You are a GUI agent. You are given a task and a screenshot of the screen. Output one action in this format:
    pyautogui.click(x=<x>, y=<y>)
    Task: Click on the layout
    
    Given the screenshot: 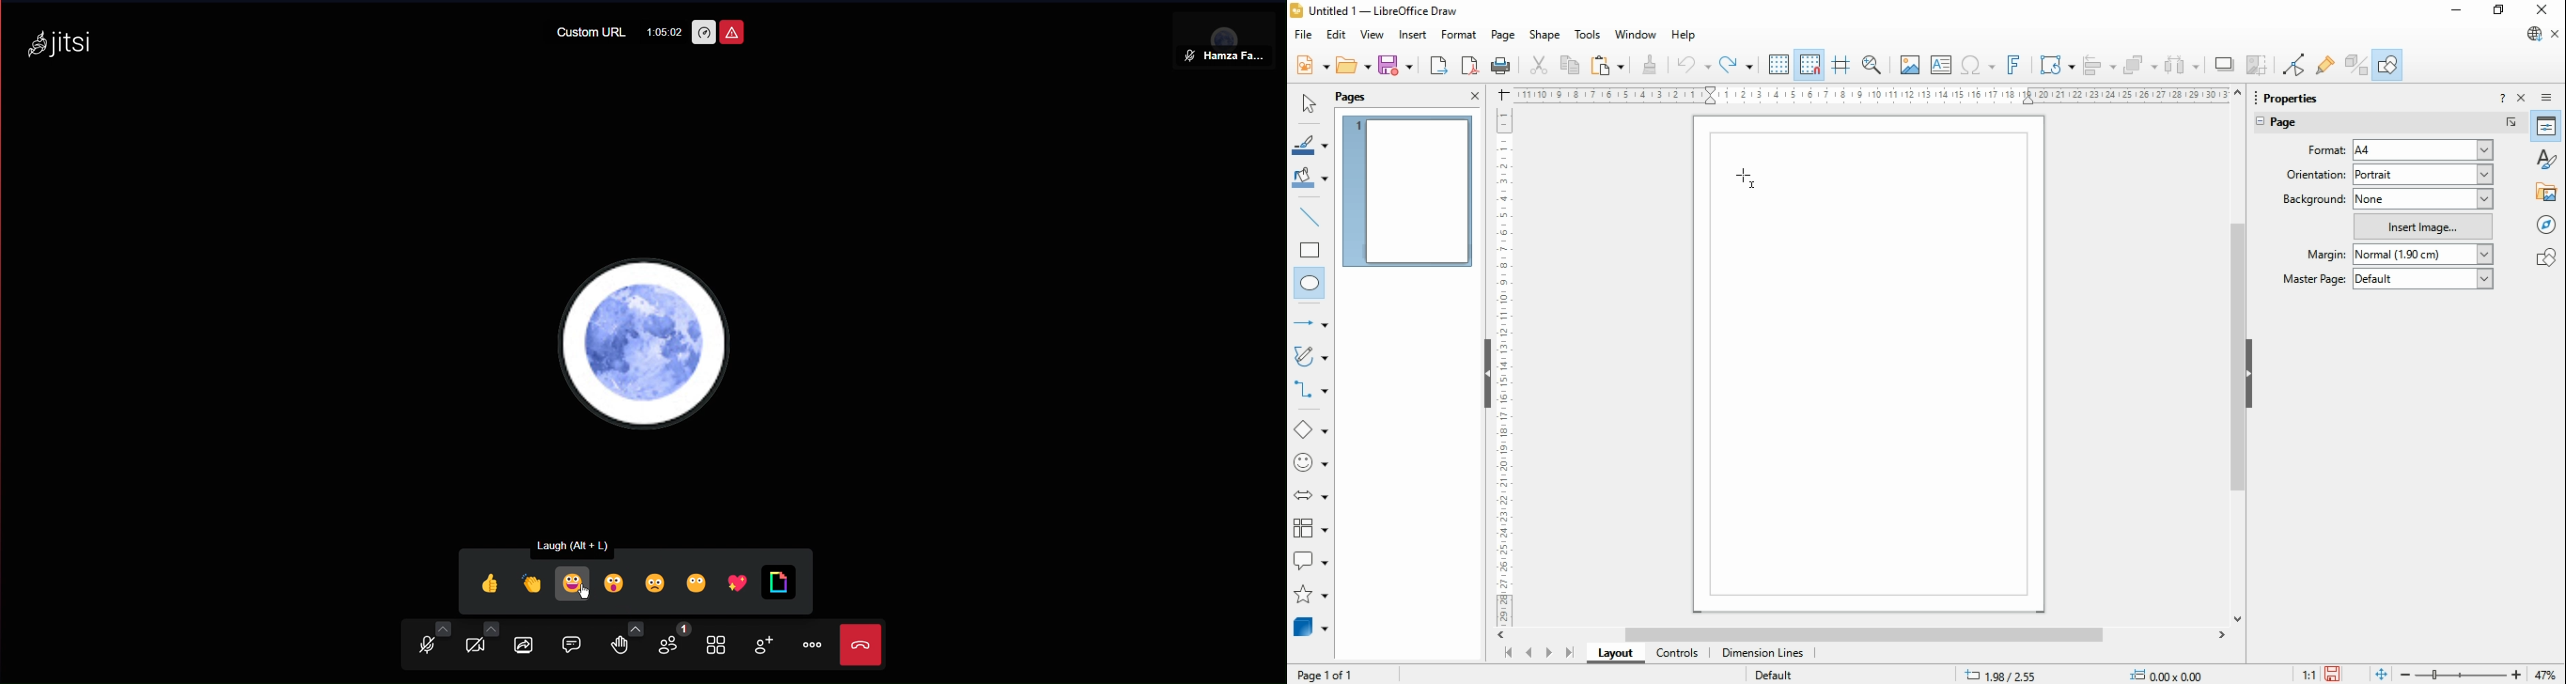 What is the action you would take?
    pyautogui.click(x=1614, y=653)
    